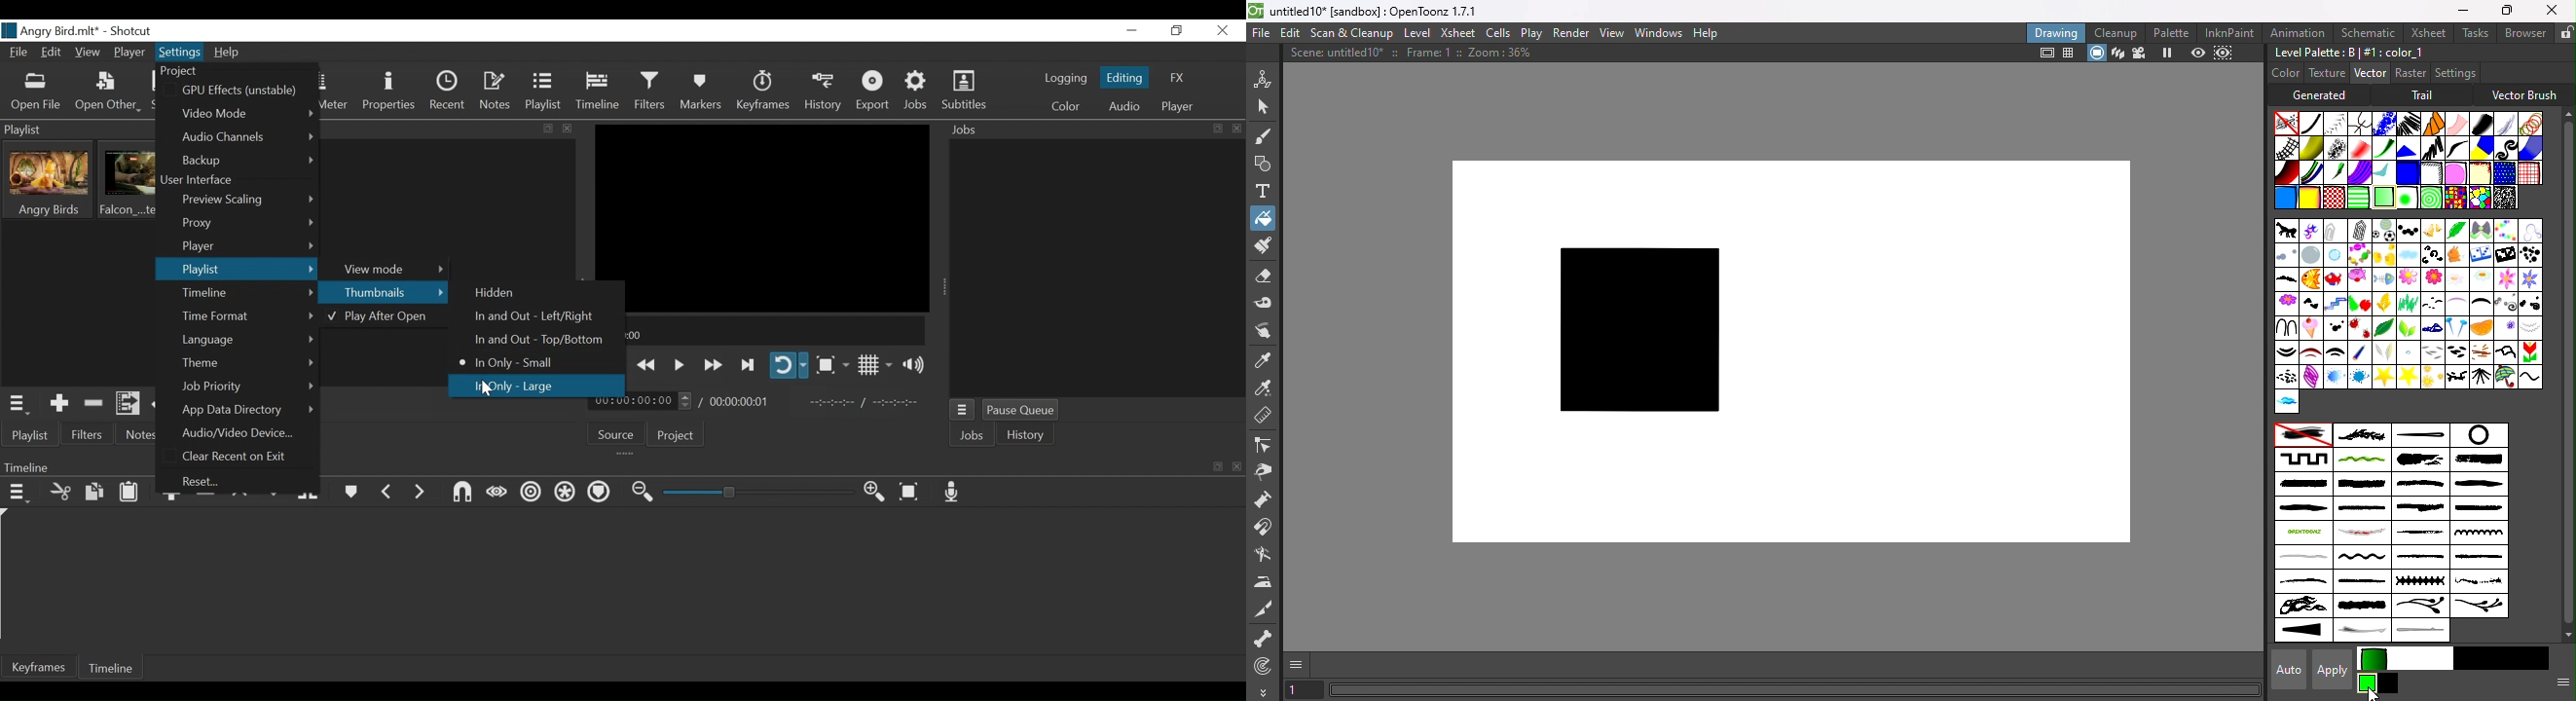 This screenshot has height=728, width=2576. Describe the element at coordinates (2410, 73) in the screenshot. I see `Raster` at that location.